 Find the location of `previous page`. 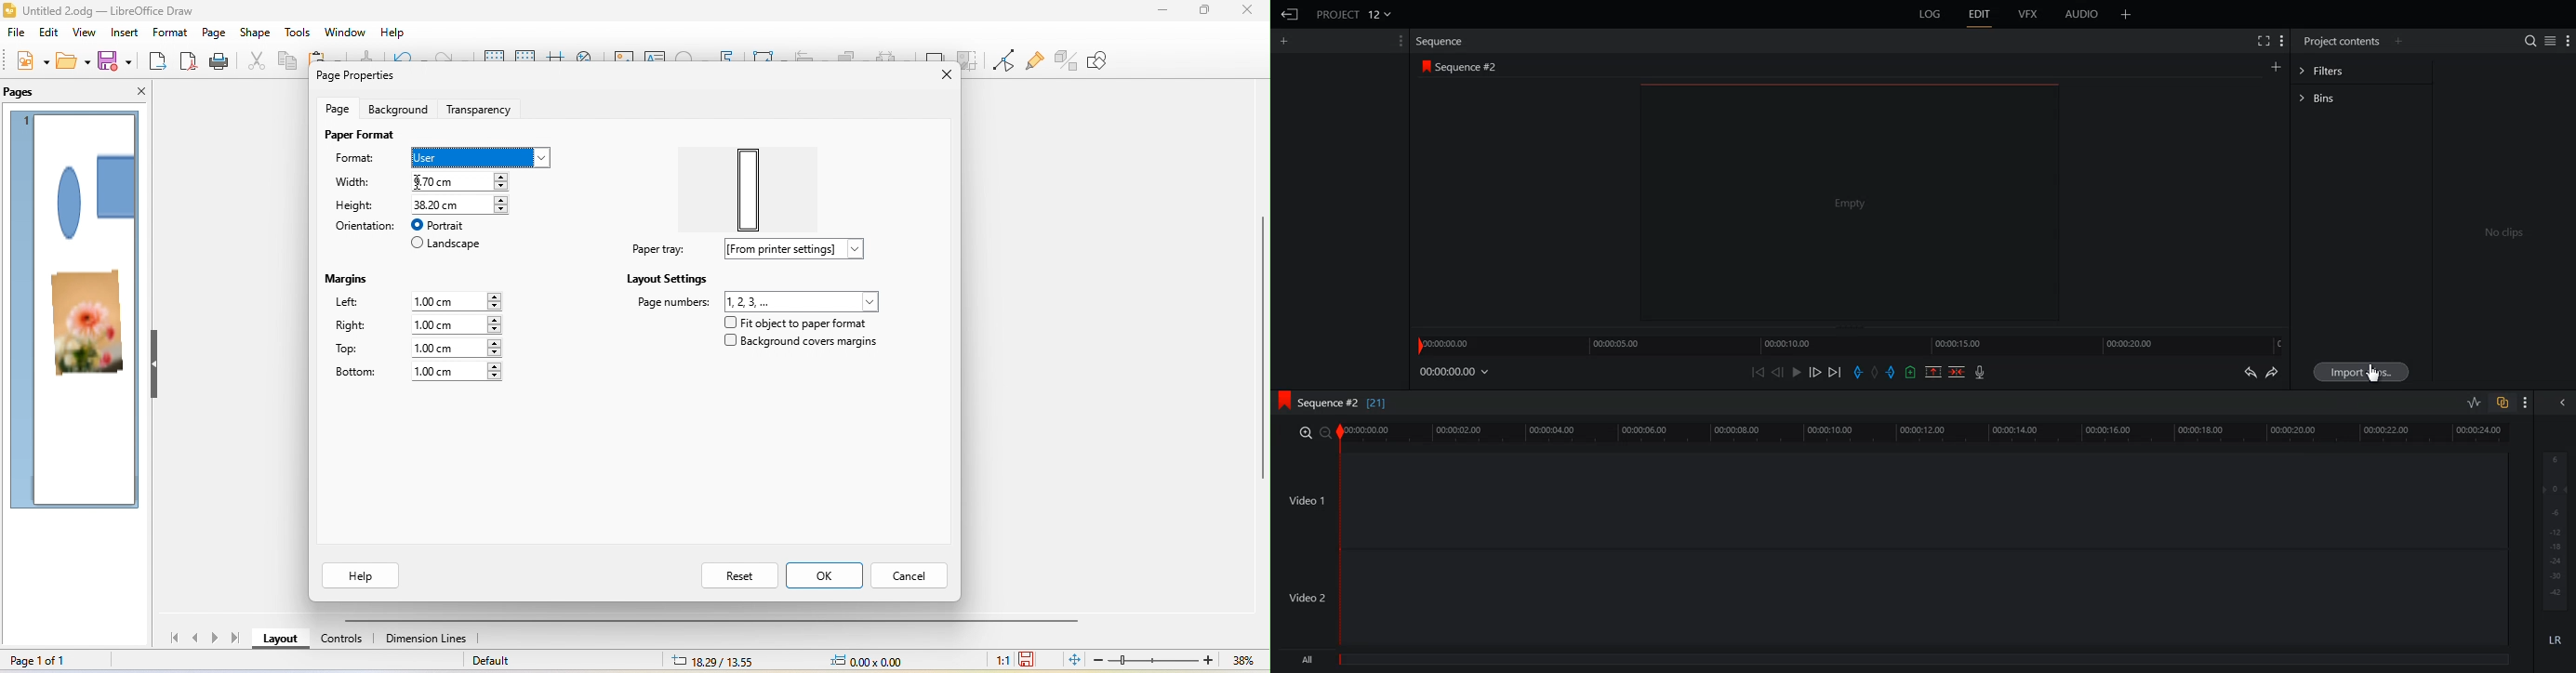

previous page is located at coordinates (199, 640).